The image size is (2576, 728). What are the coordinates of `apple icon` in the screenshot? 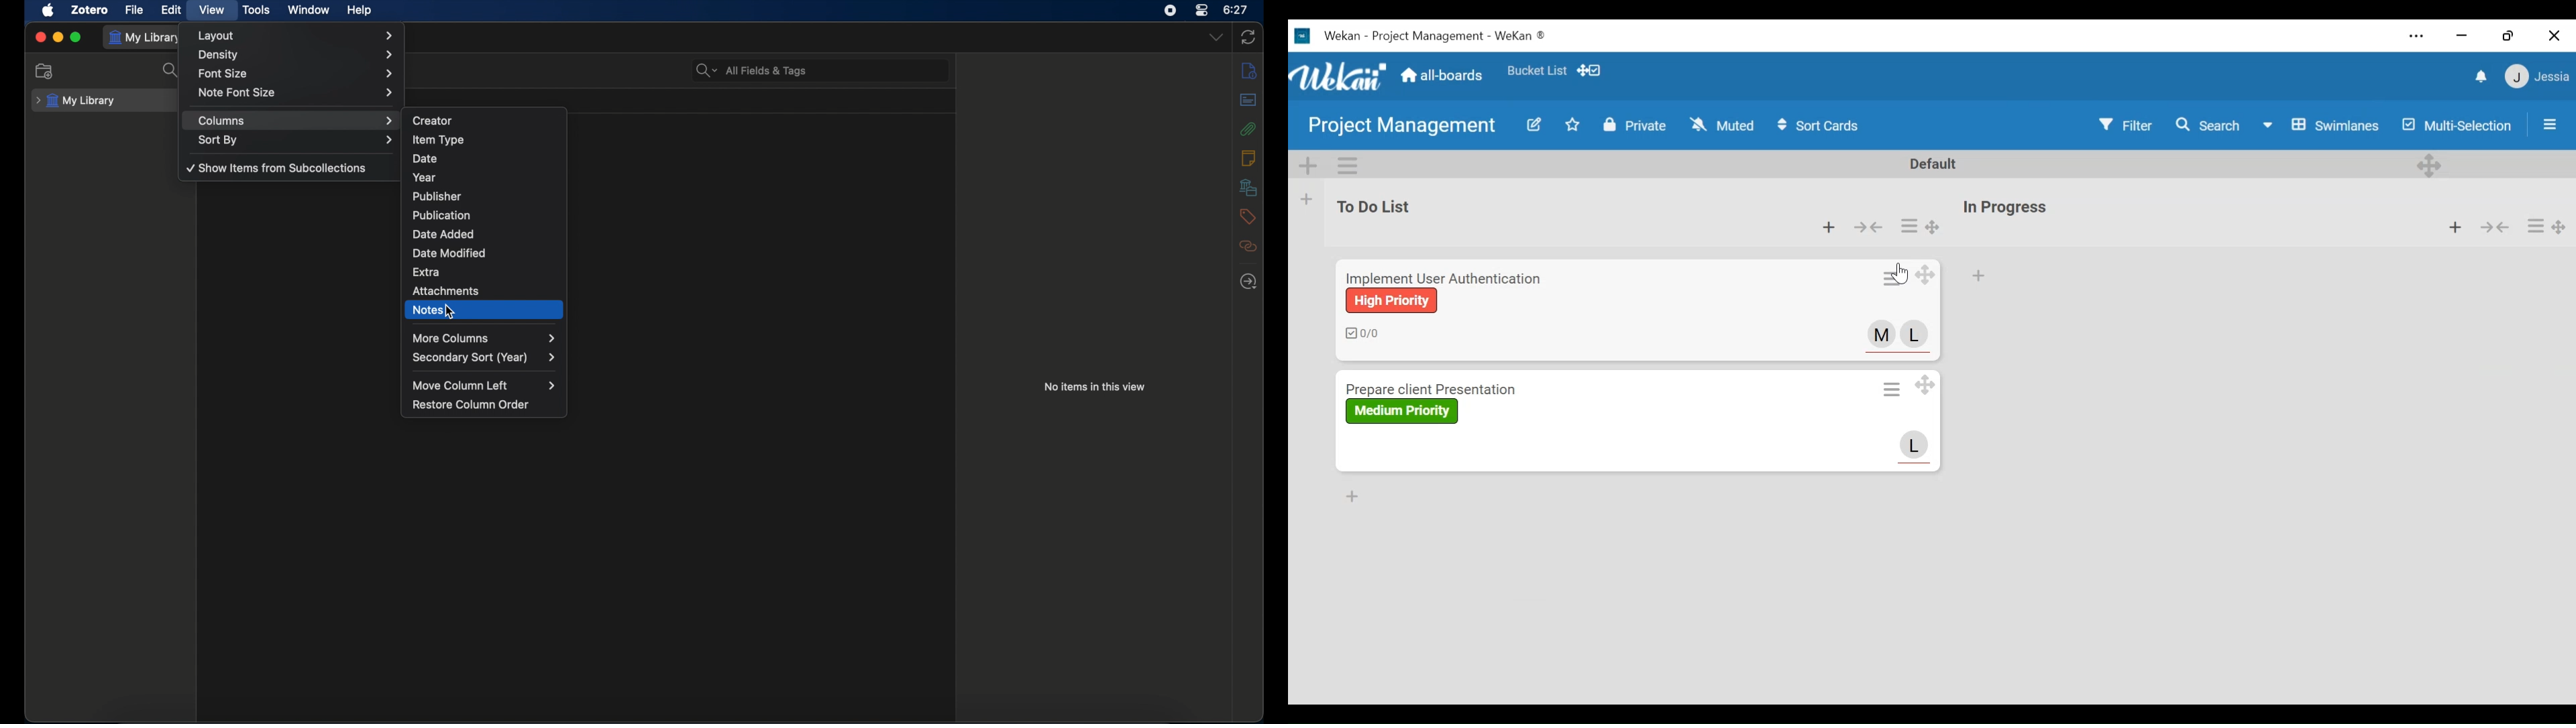 It's located at (48, 10).